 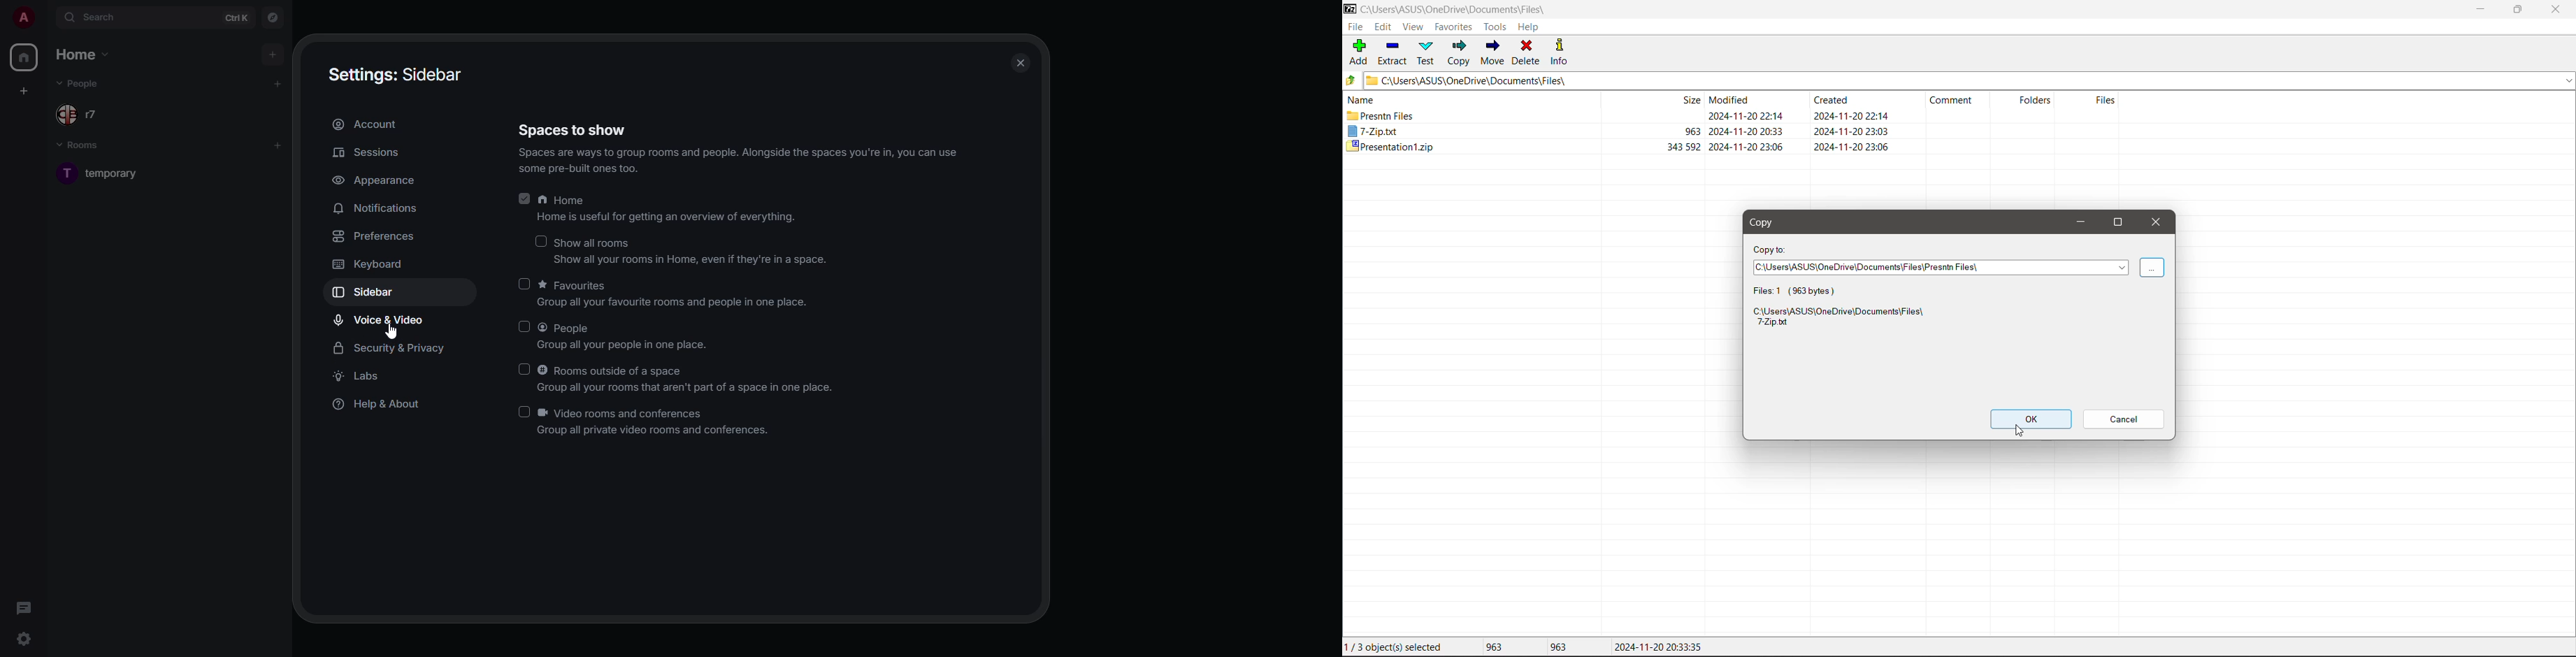 What do you see at coordinates (1427, 53) in the screenshot?
I see `Test` at bounding box center [1427, 53].